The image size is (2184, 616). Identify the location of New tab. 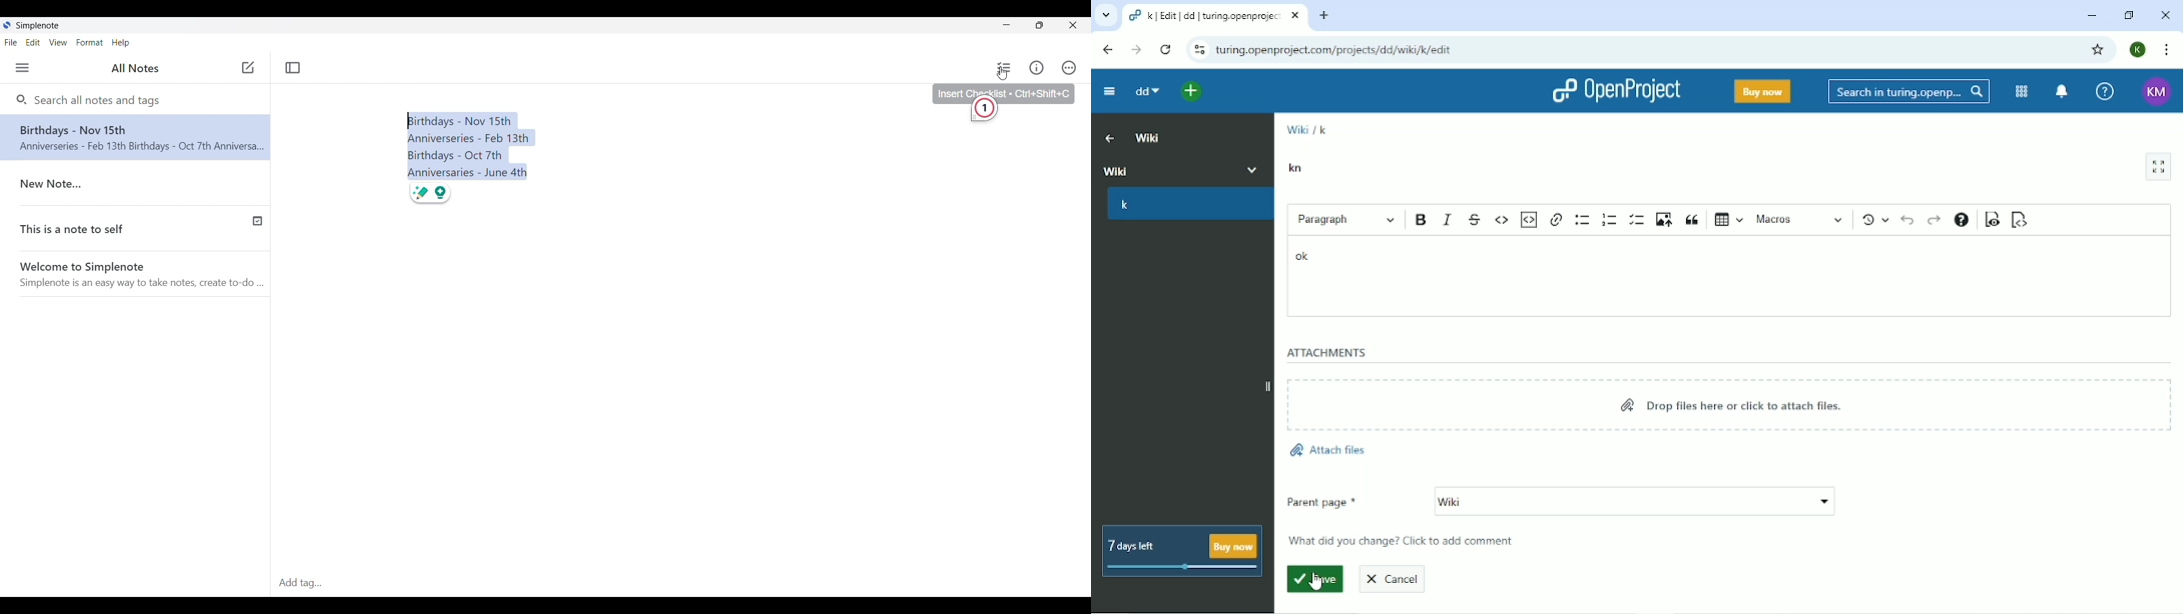
(1324, 15).